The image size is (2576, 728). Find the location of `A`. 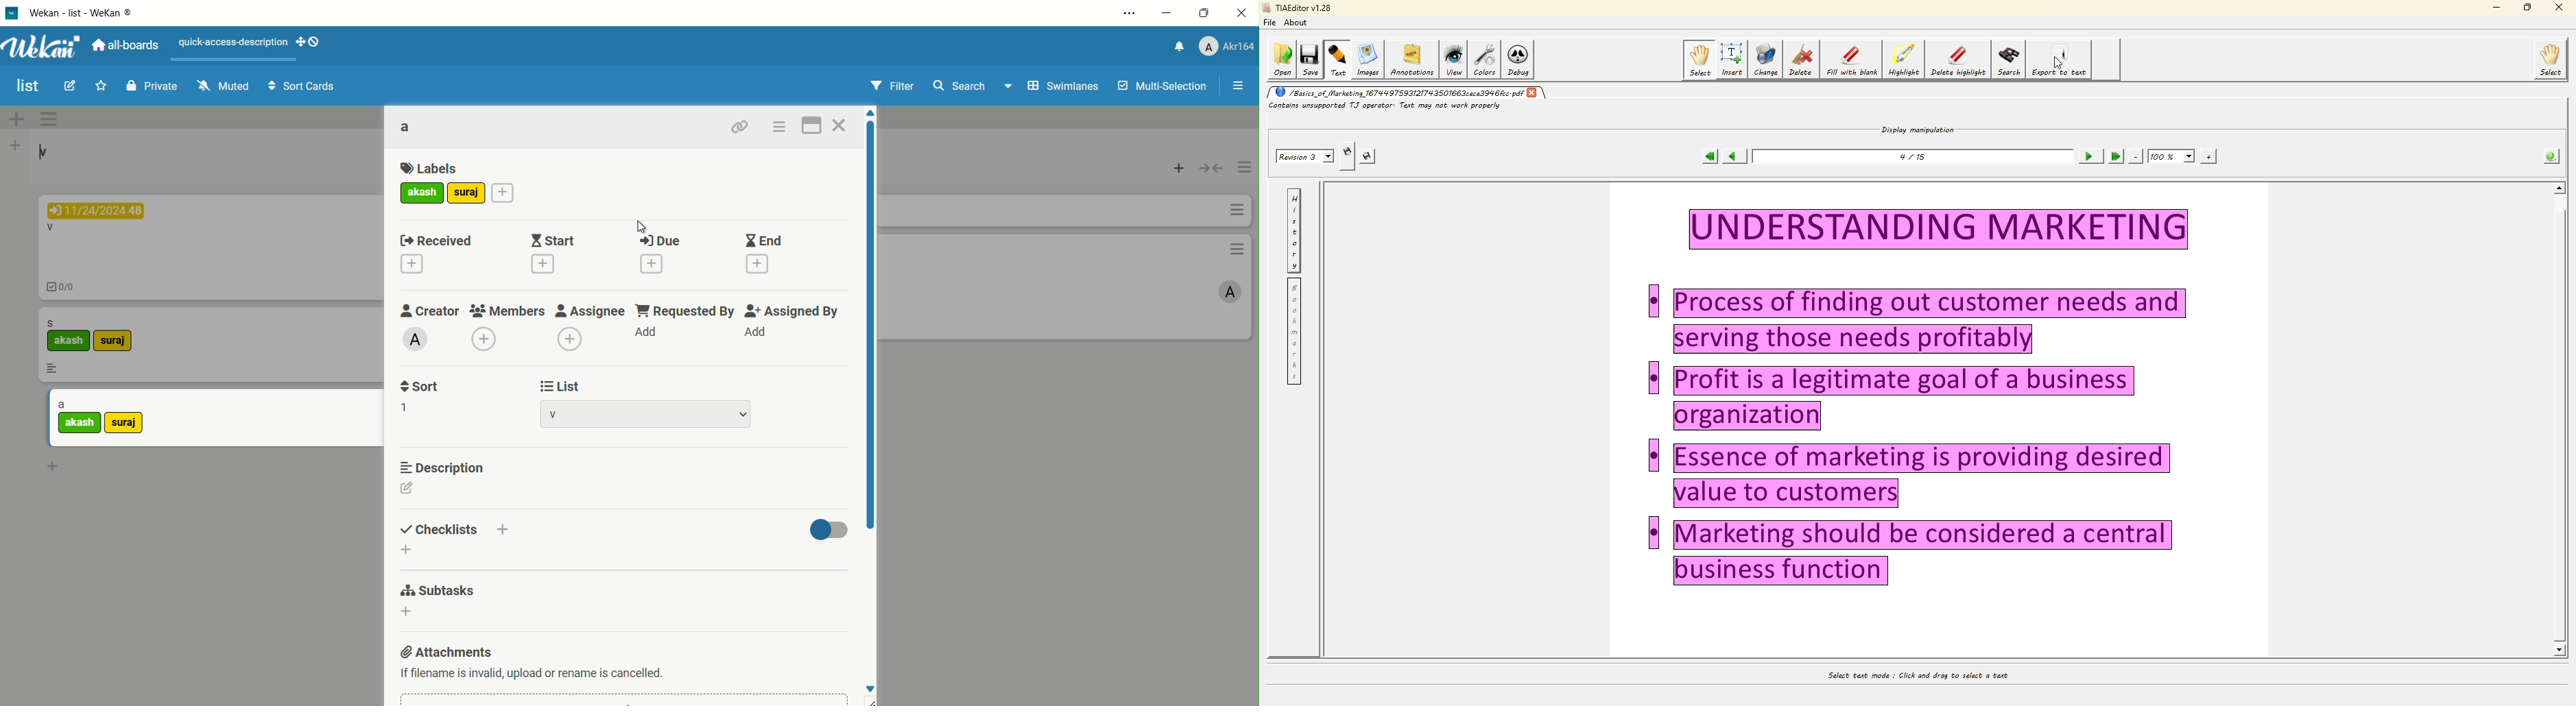

A is located at coordinates (1221, 293).